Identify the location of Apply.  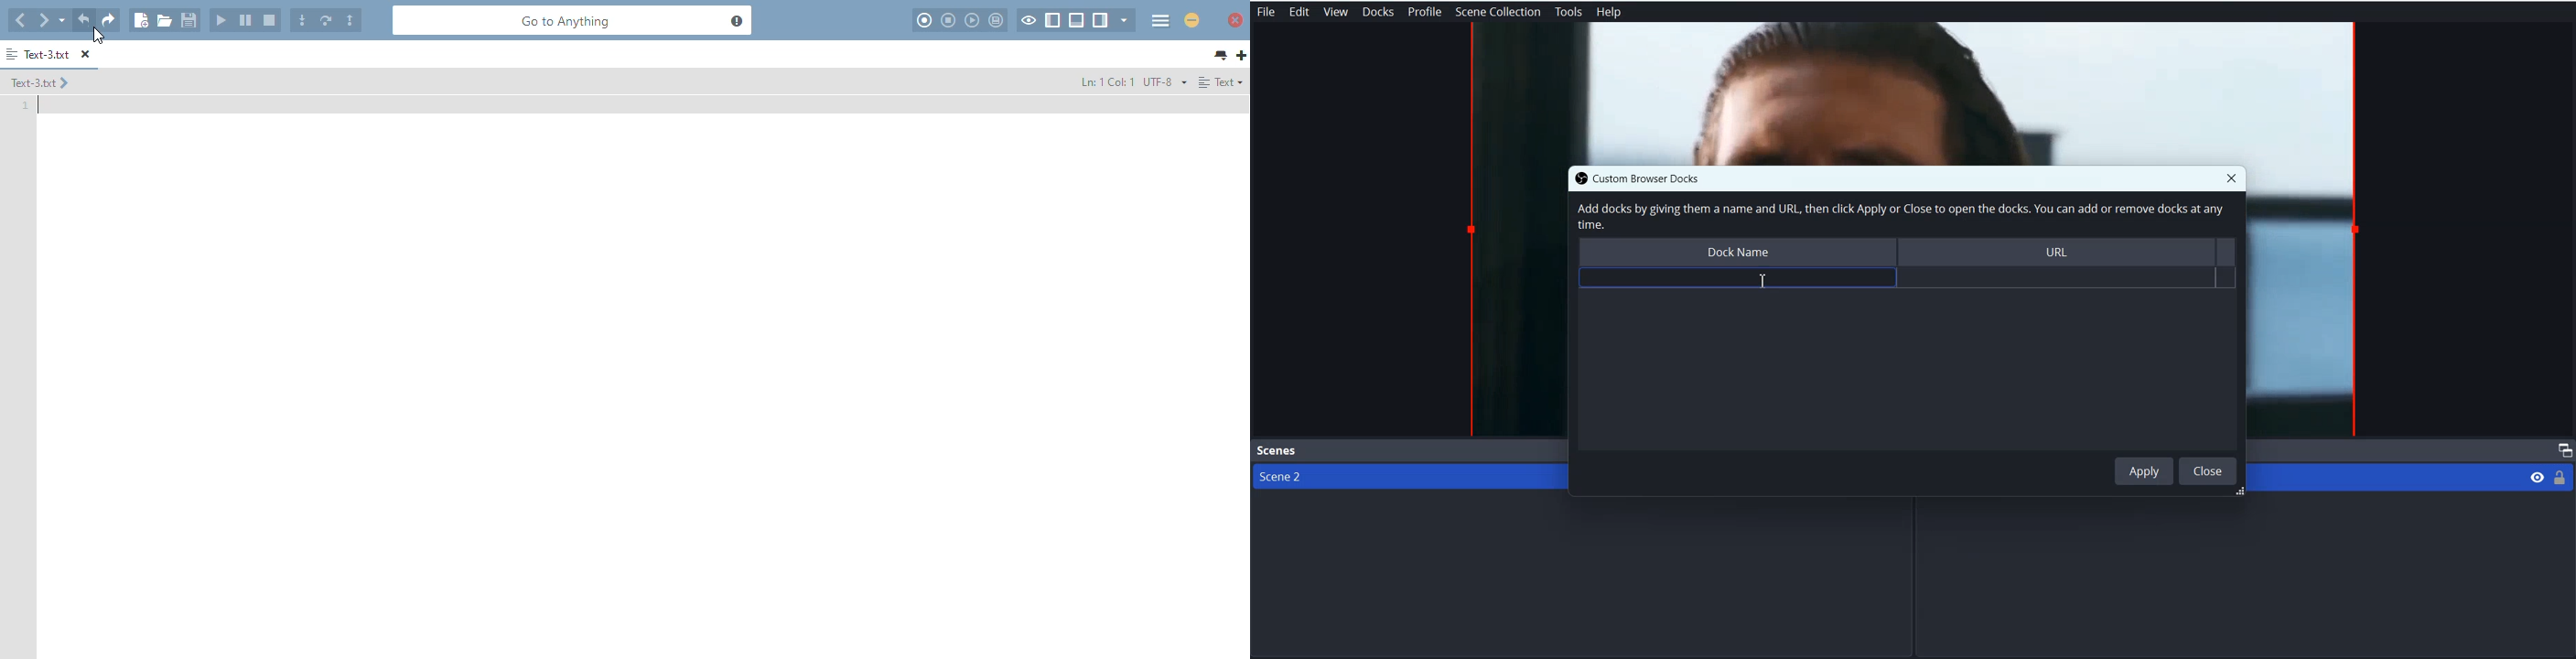
(2144, 470).